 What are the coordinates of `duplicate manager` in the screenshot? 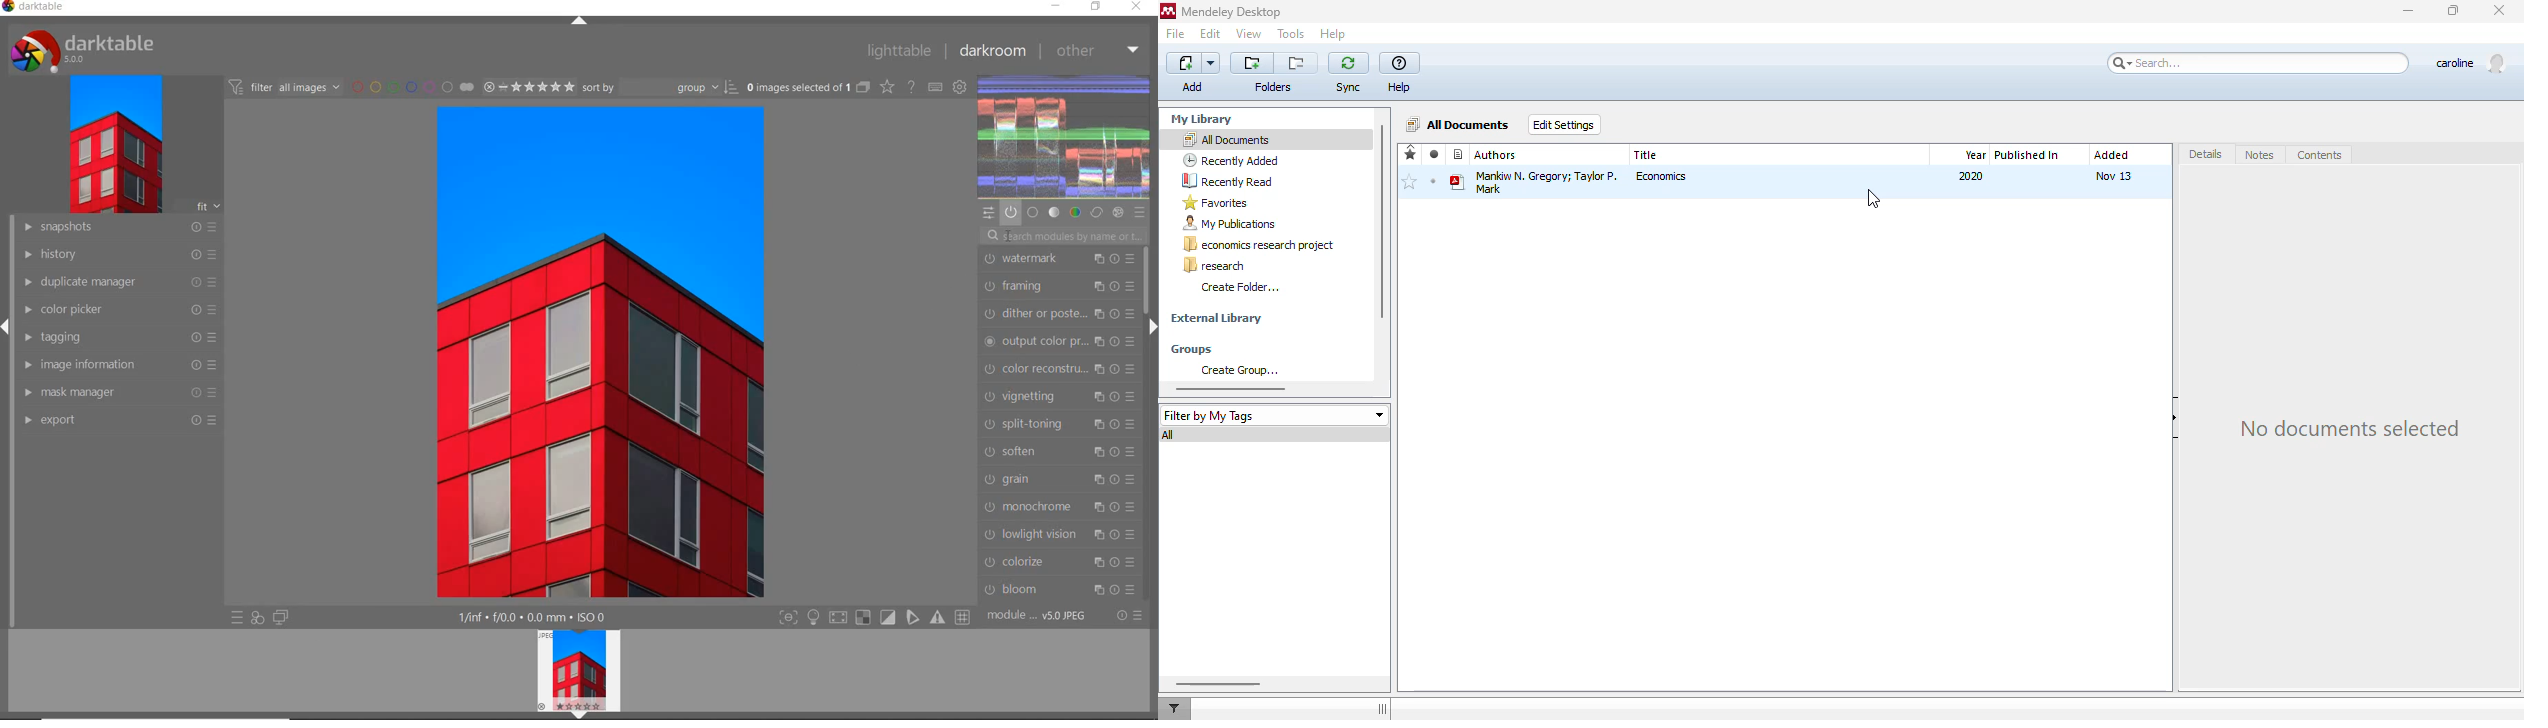 It's located at (116, 283).